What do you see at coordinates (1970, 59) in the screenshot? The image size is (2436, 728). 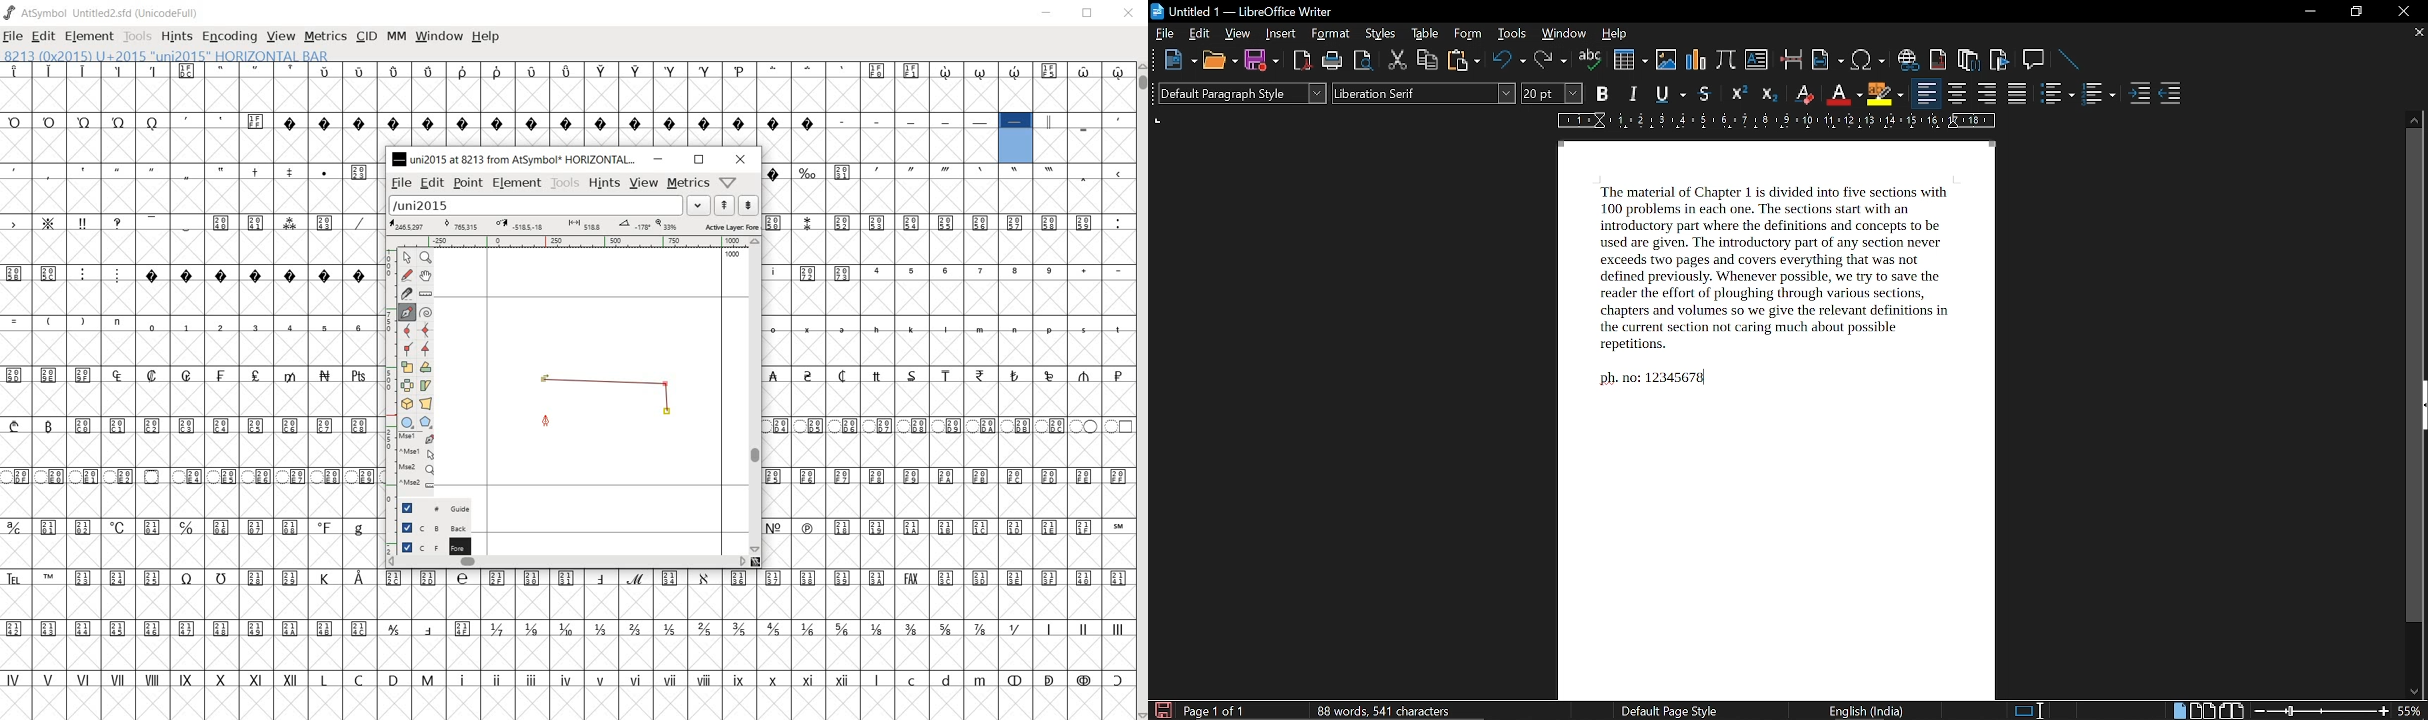 I see `insert endnote` at bounding box center [1970, 59].